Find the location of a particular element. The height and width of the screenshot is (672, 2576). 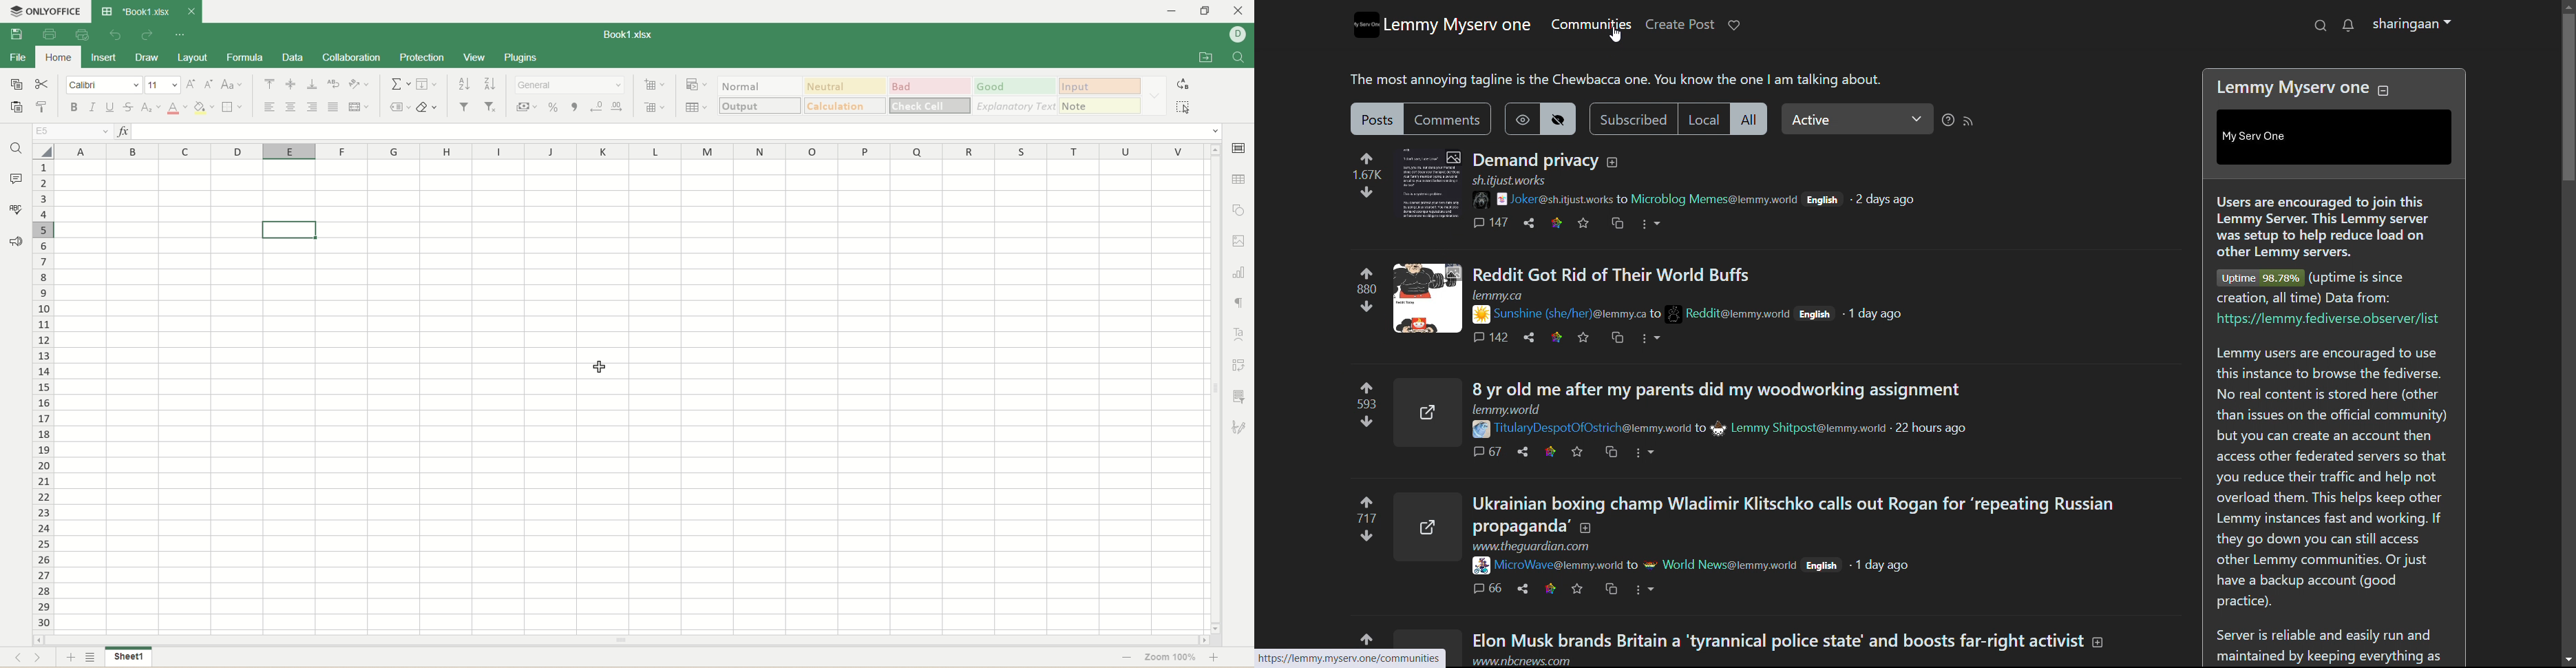

output is located at coordinates (761, 105).